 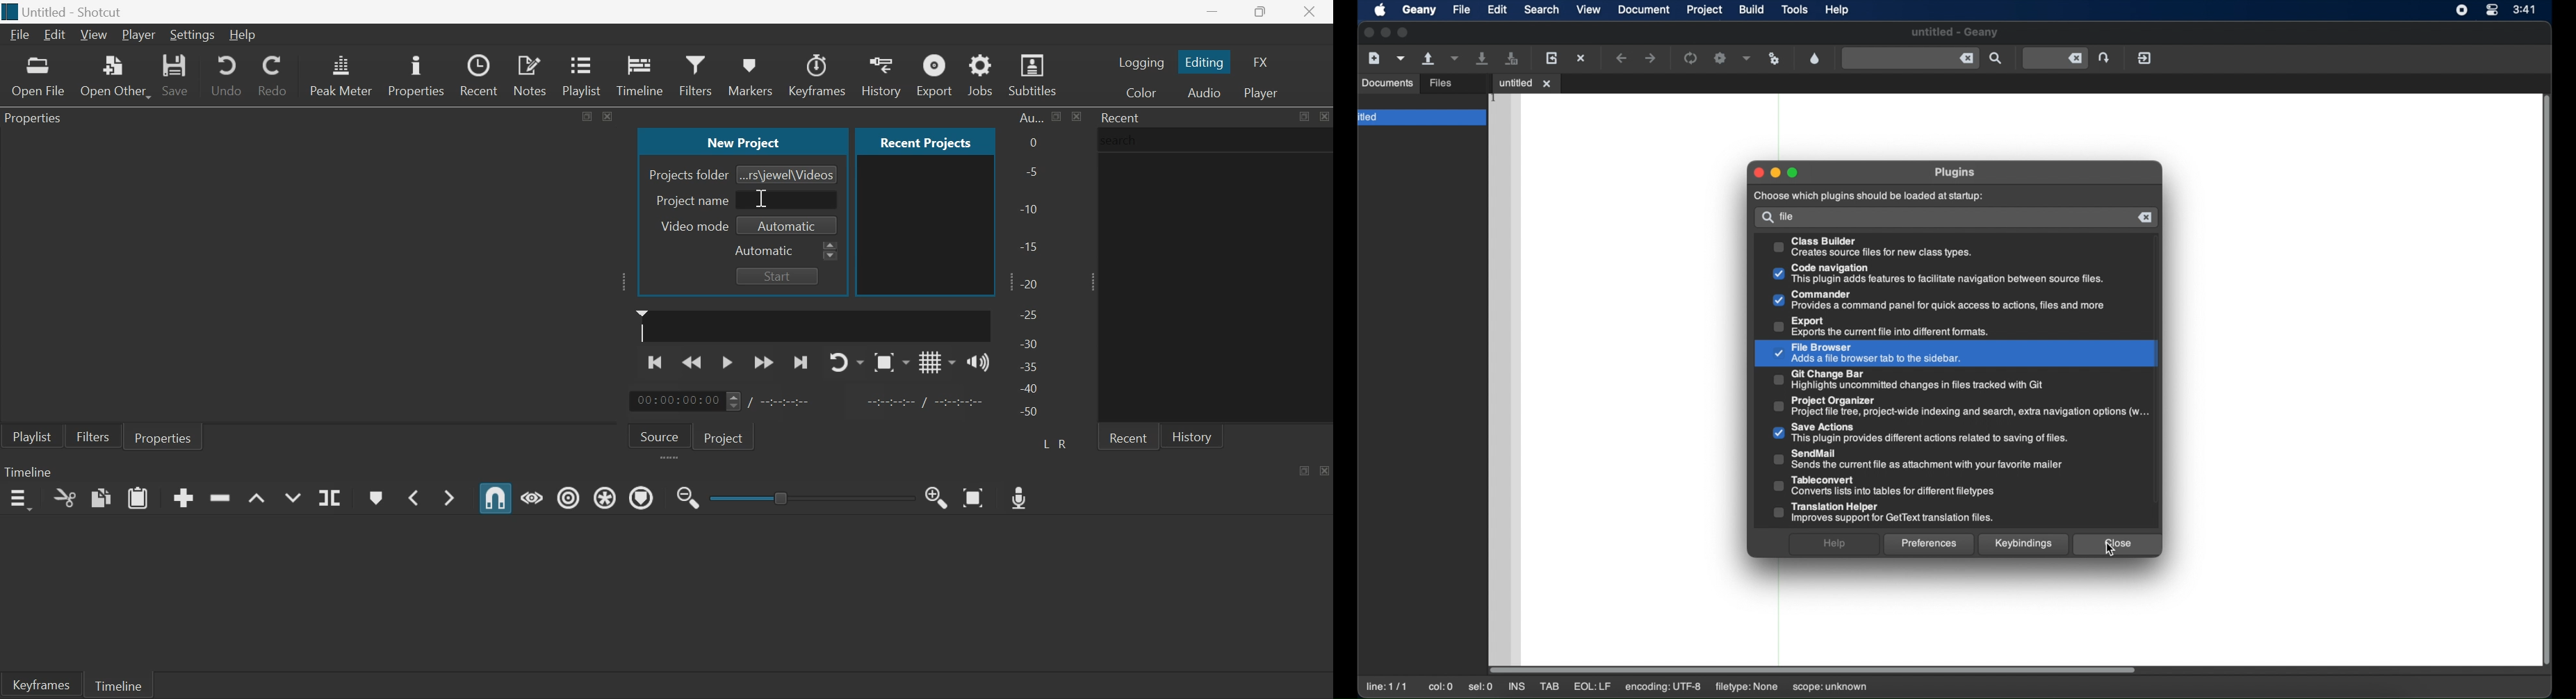 What do you see at coordinates (1212, 12) in the screenshot?
I see `Minimize` at bounding box center [1212, 12].